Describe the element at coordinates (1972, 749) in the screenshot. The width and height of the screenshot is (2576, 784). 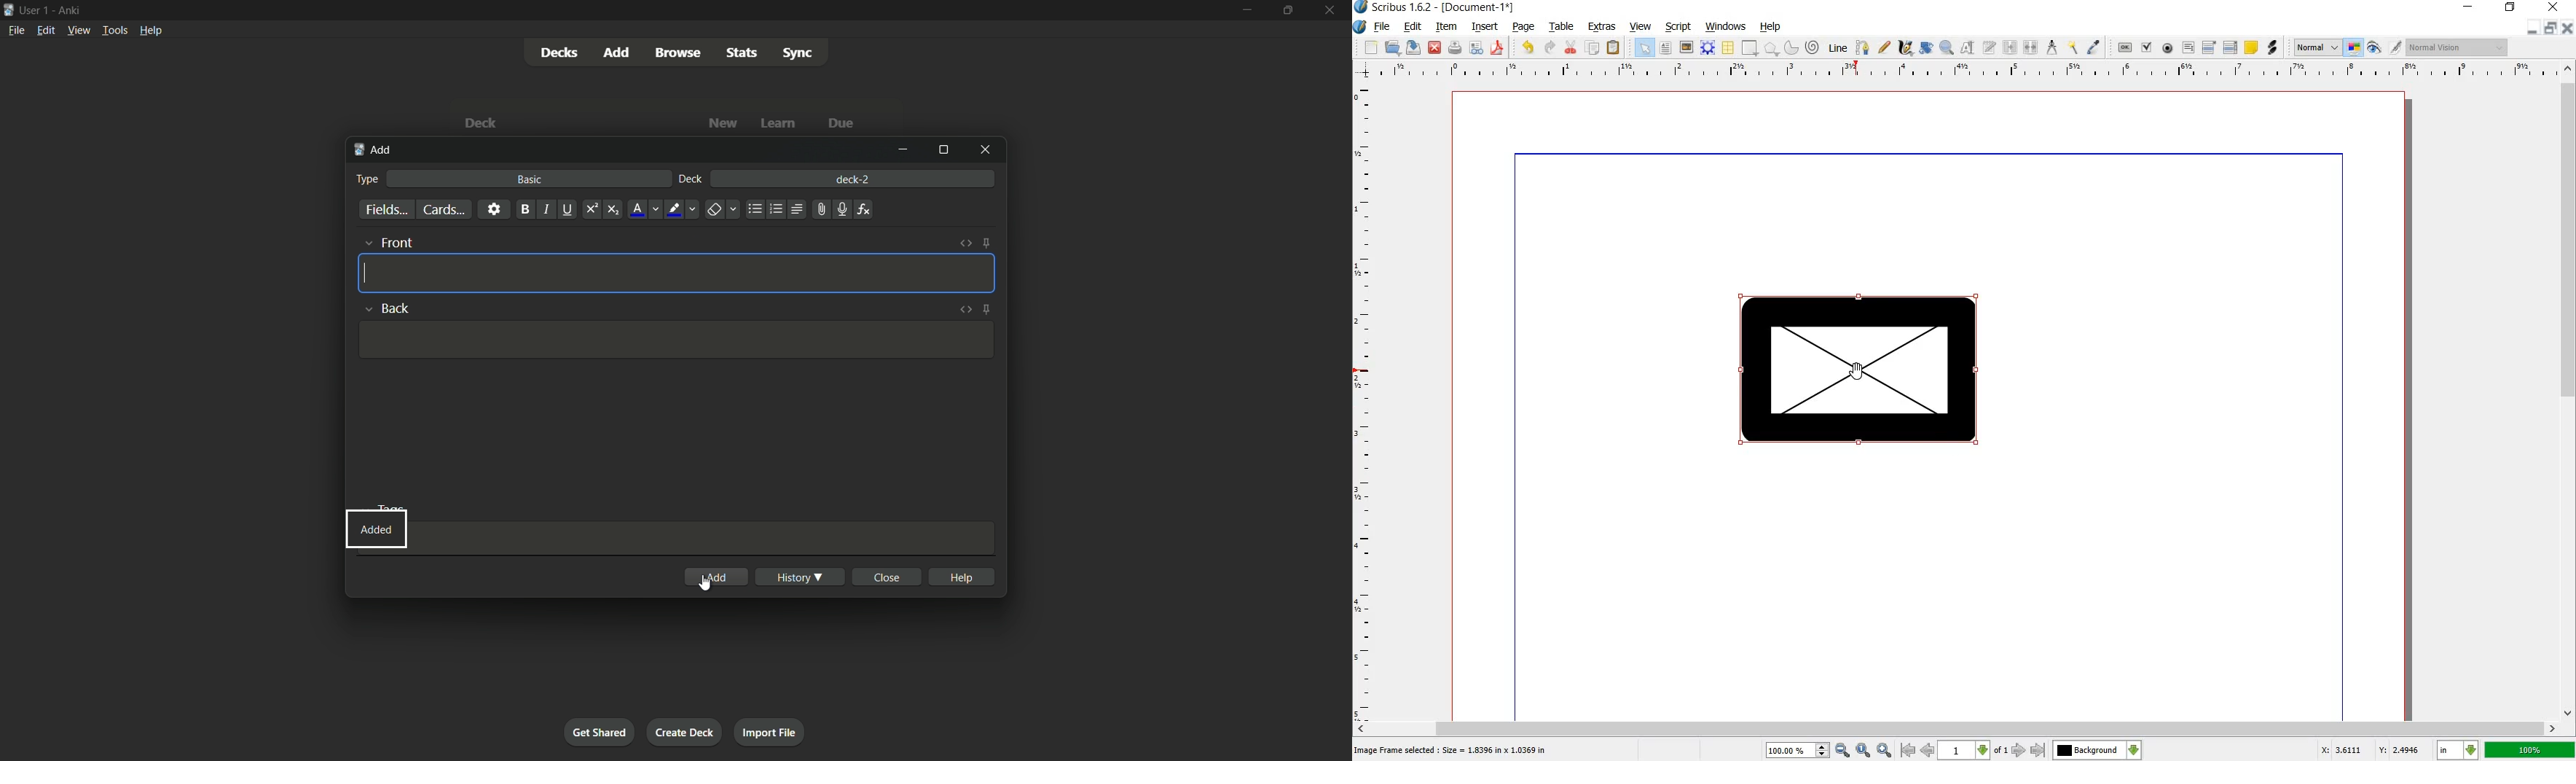
I see `page number drop down box` at that location.